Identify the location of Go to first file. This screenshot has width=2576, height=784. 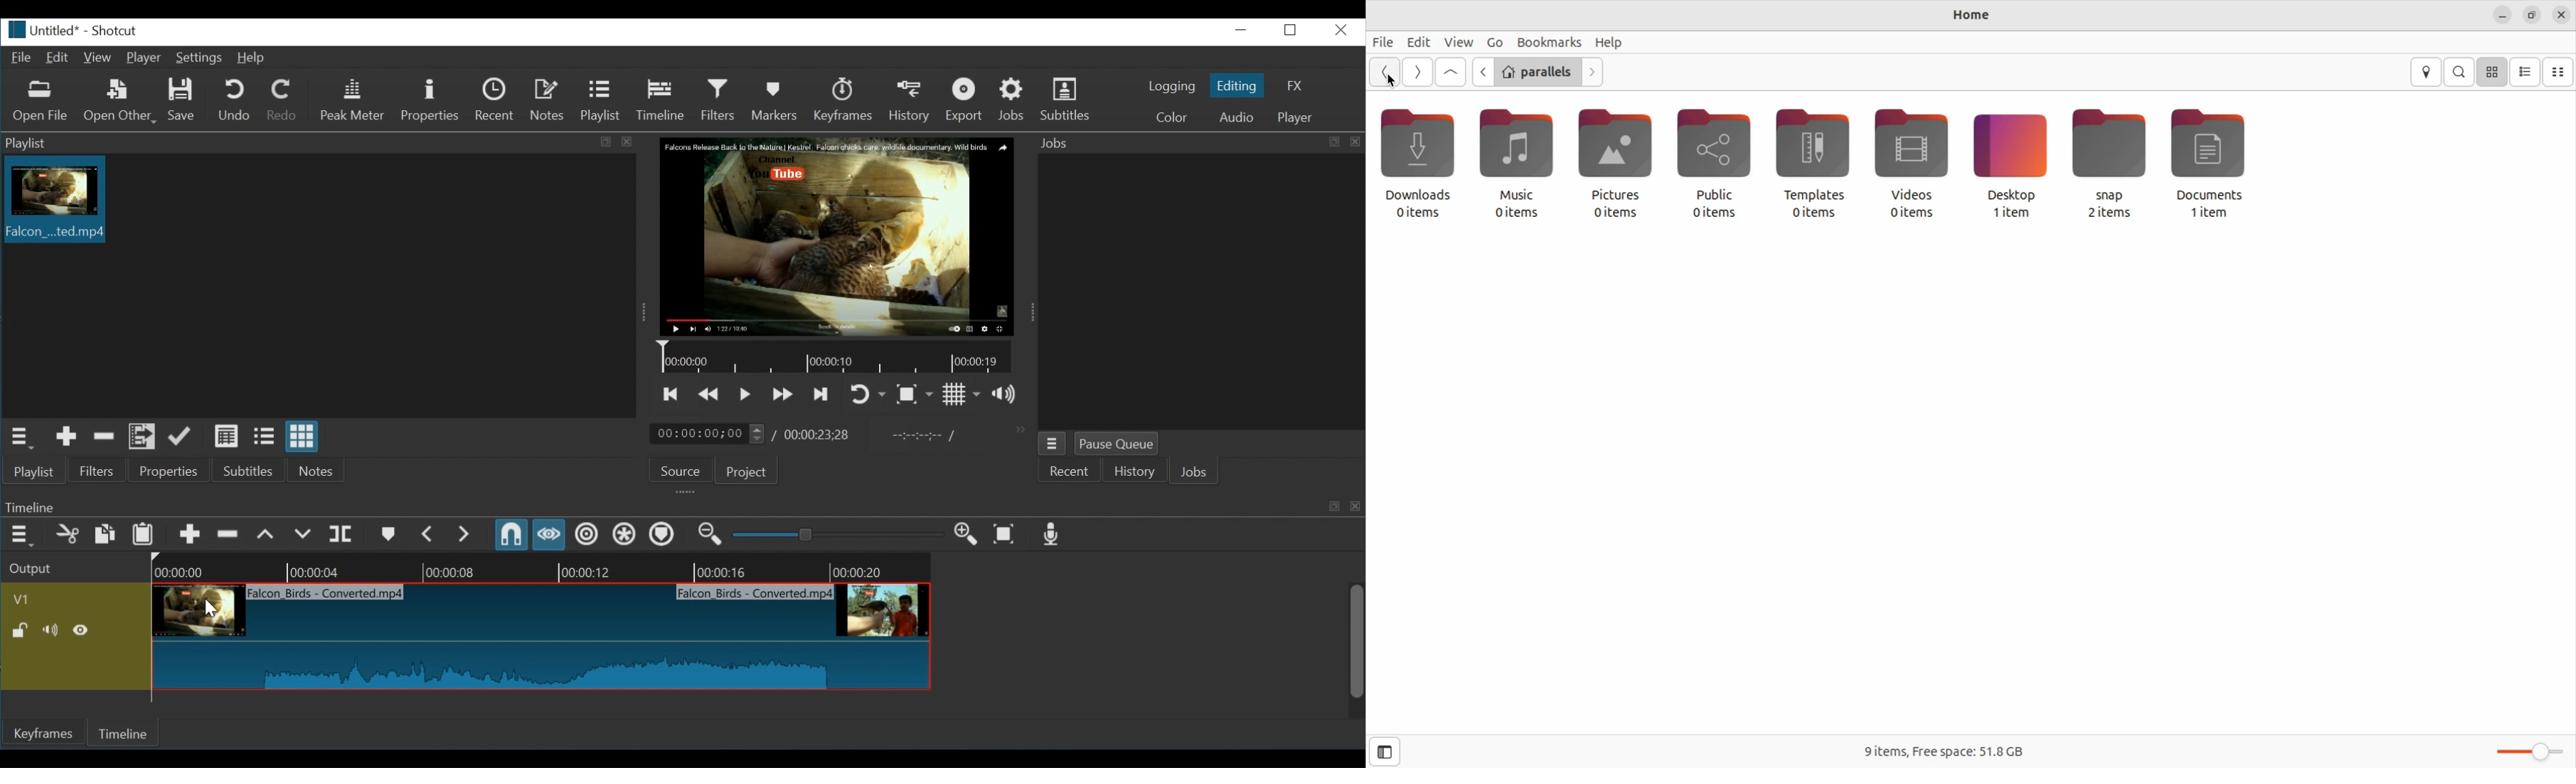
(1450, 72).